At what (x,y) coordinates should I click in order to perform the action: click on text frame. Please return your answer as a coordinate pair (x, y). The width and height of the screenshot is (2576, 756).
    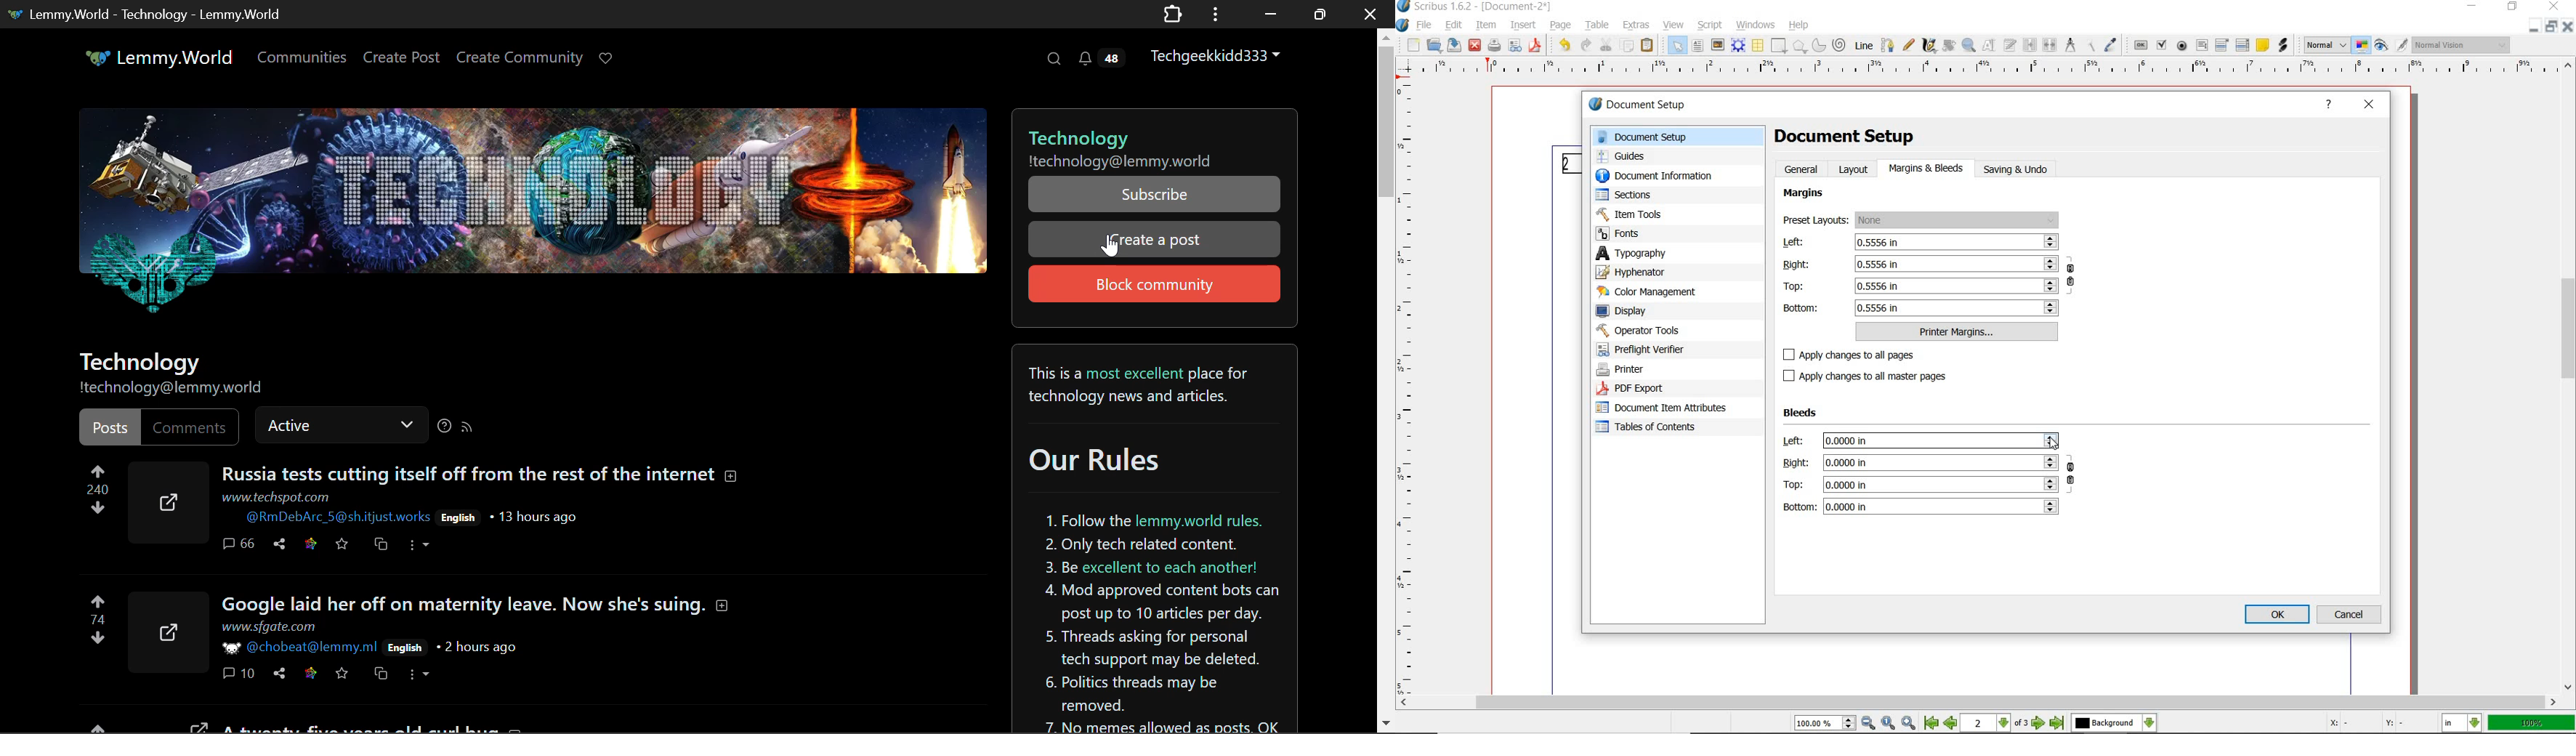
    Looking at the image, I should click on (1697, 46).